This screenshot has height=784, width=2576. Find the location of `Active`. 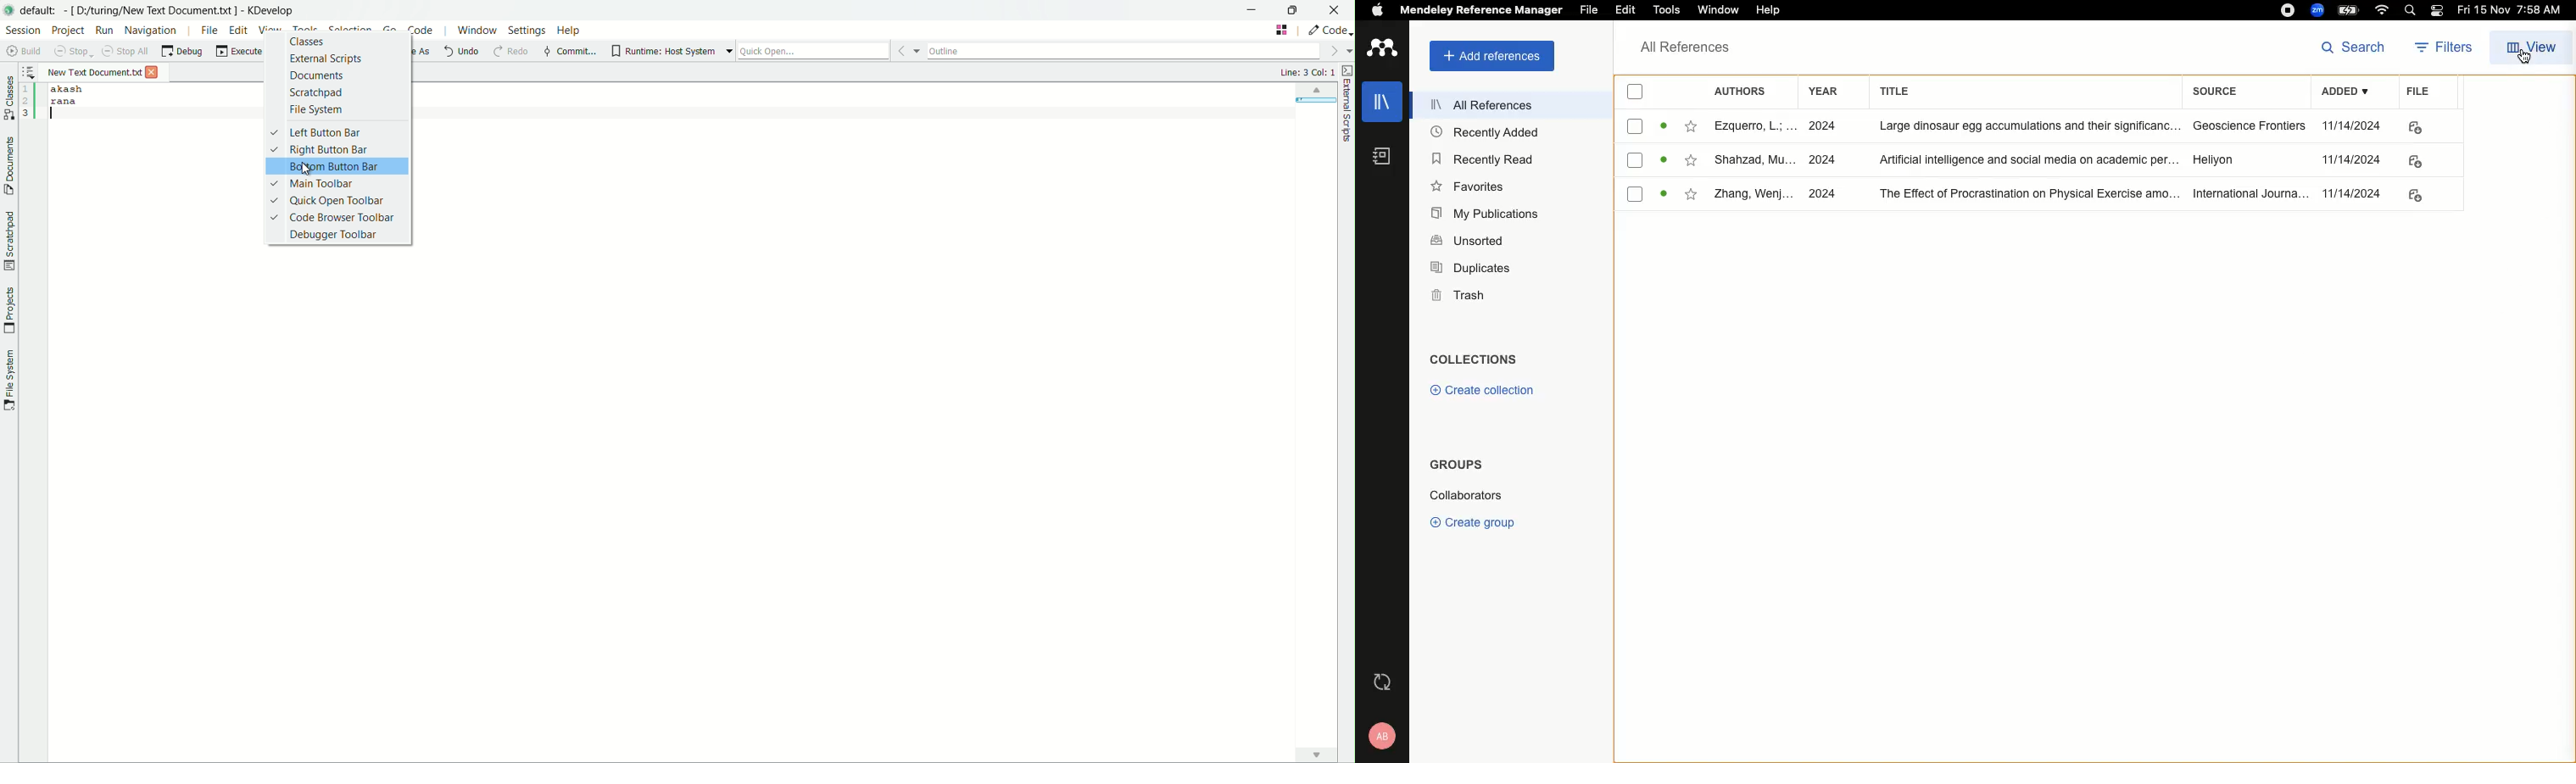

Active is located at coordinates (1664, 126).